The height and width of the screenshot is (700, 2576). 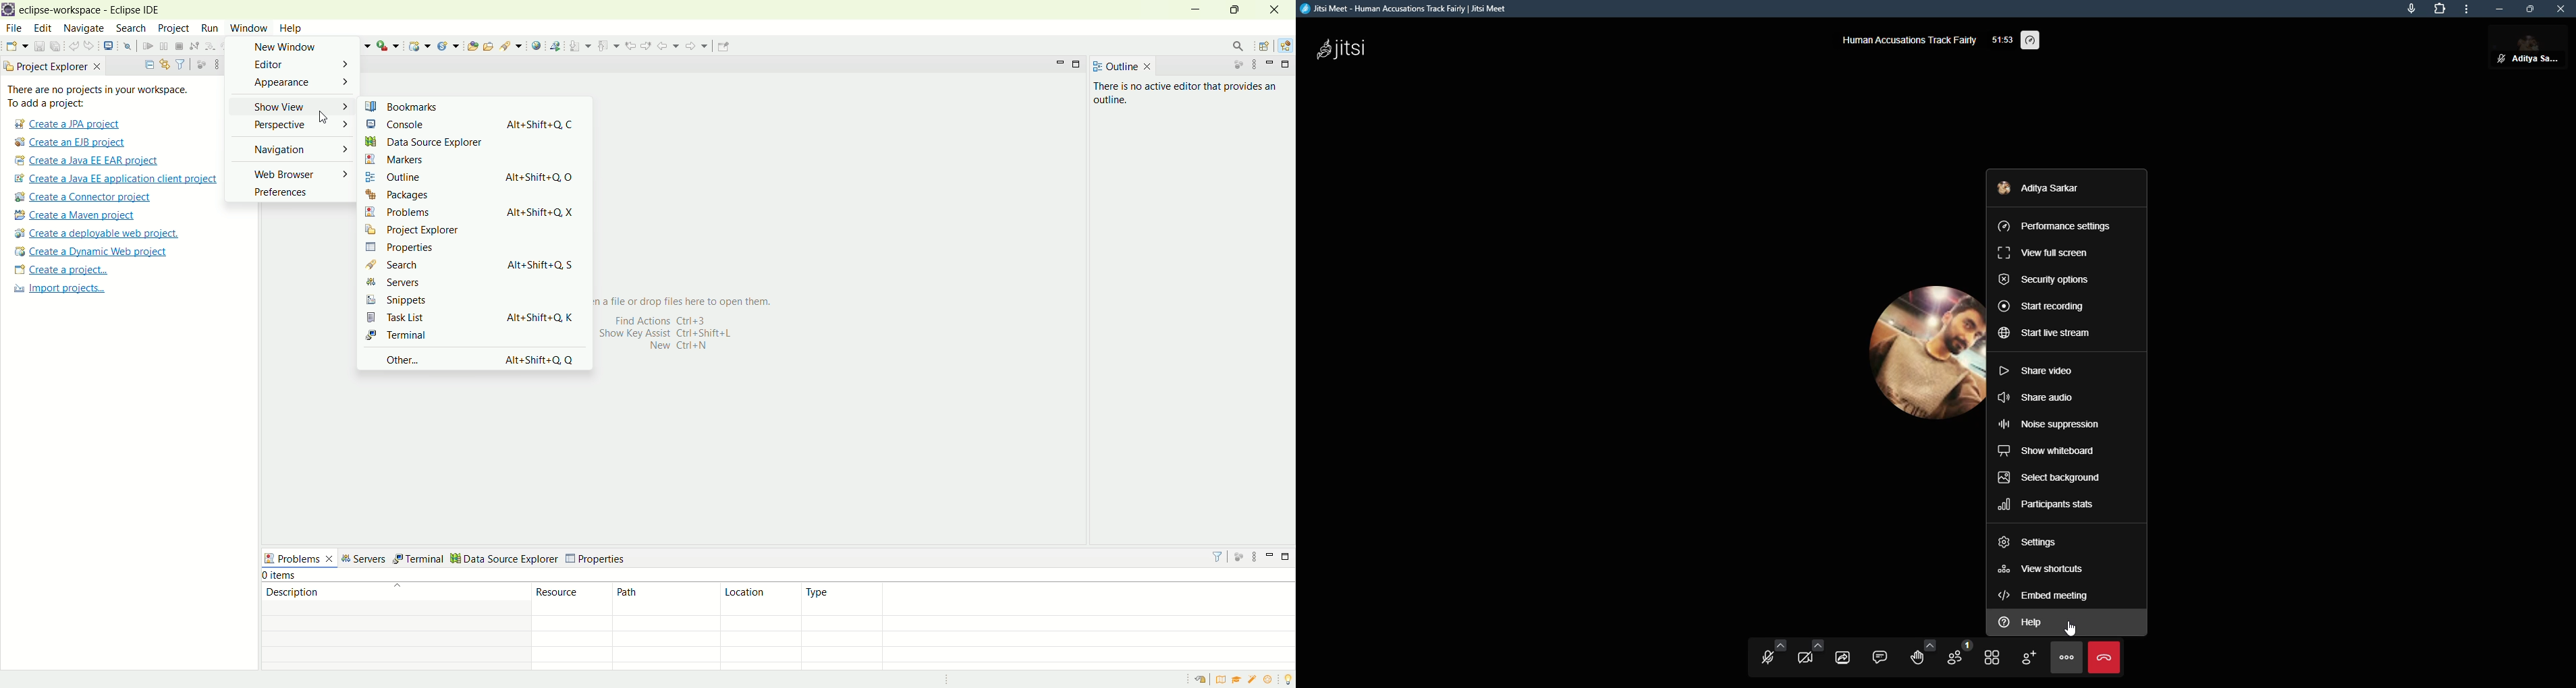 What do you see at coordinates (2032, 621) in the screenshot?
I see `help` at bounding box center [2032, 621].